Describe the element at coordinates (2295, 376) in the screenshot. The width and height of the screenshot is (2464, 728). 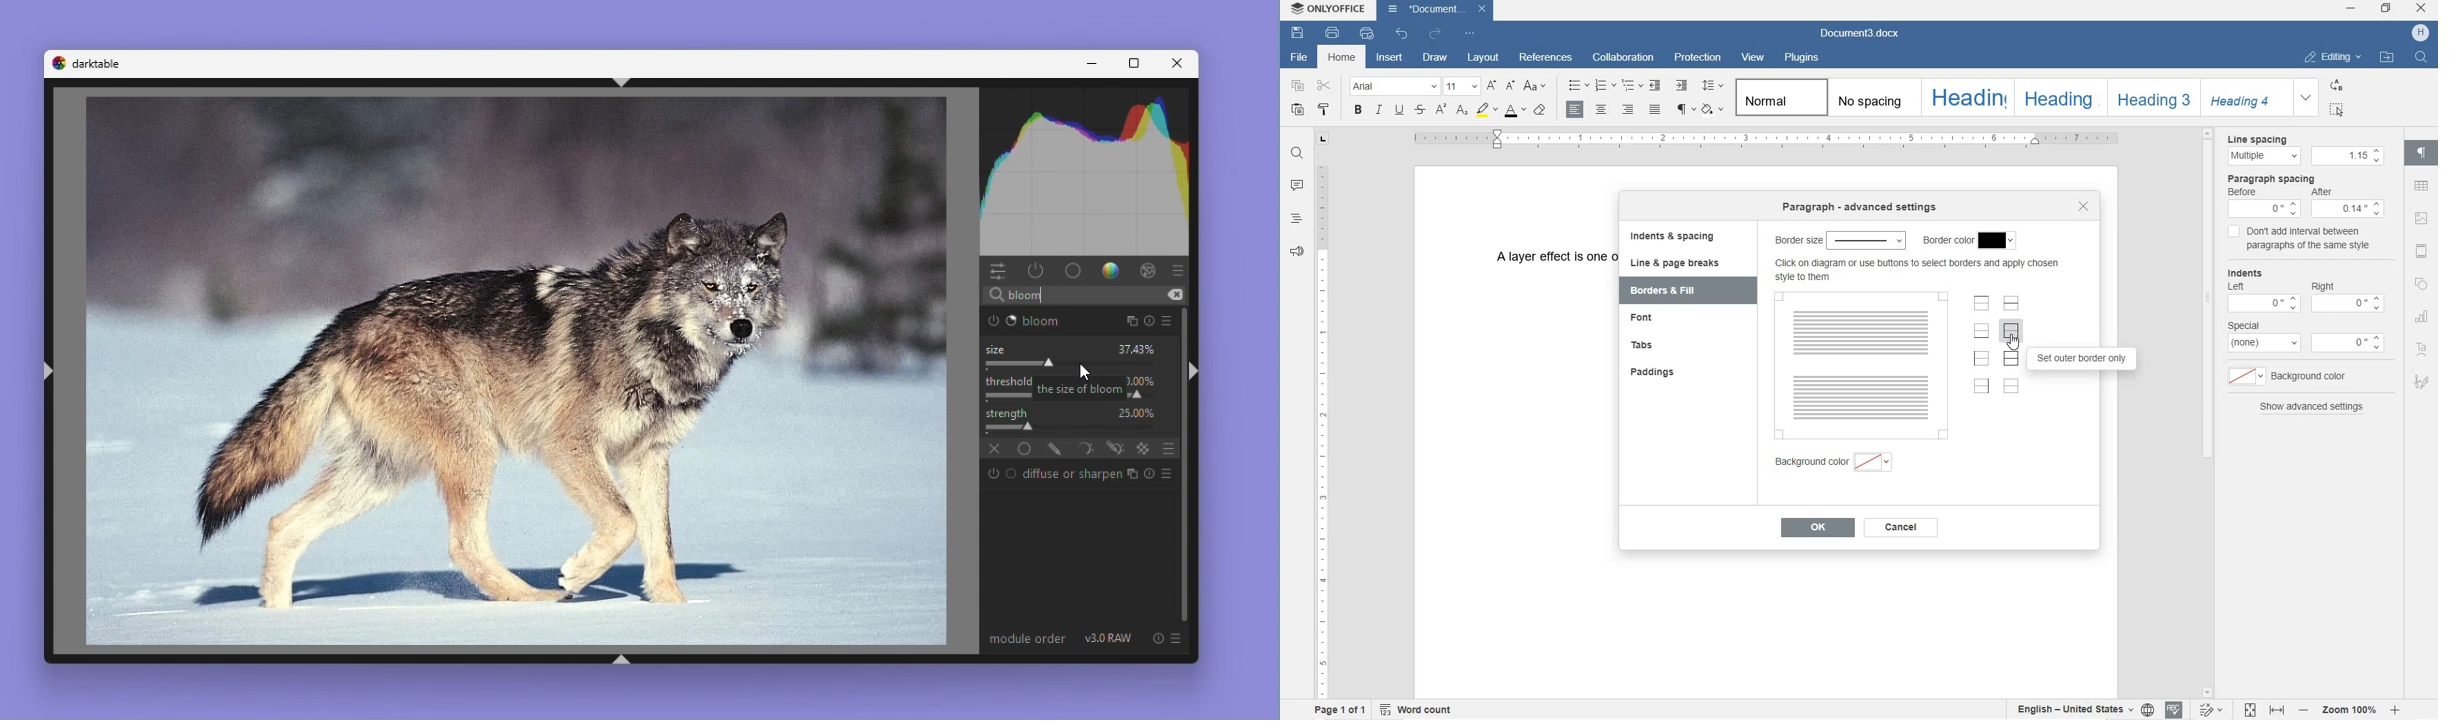
I see `background color` at that location.